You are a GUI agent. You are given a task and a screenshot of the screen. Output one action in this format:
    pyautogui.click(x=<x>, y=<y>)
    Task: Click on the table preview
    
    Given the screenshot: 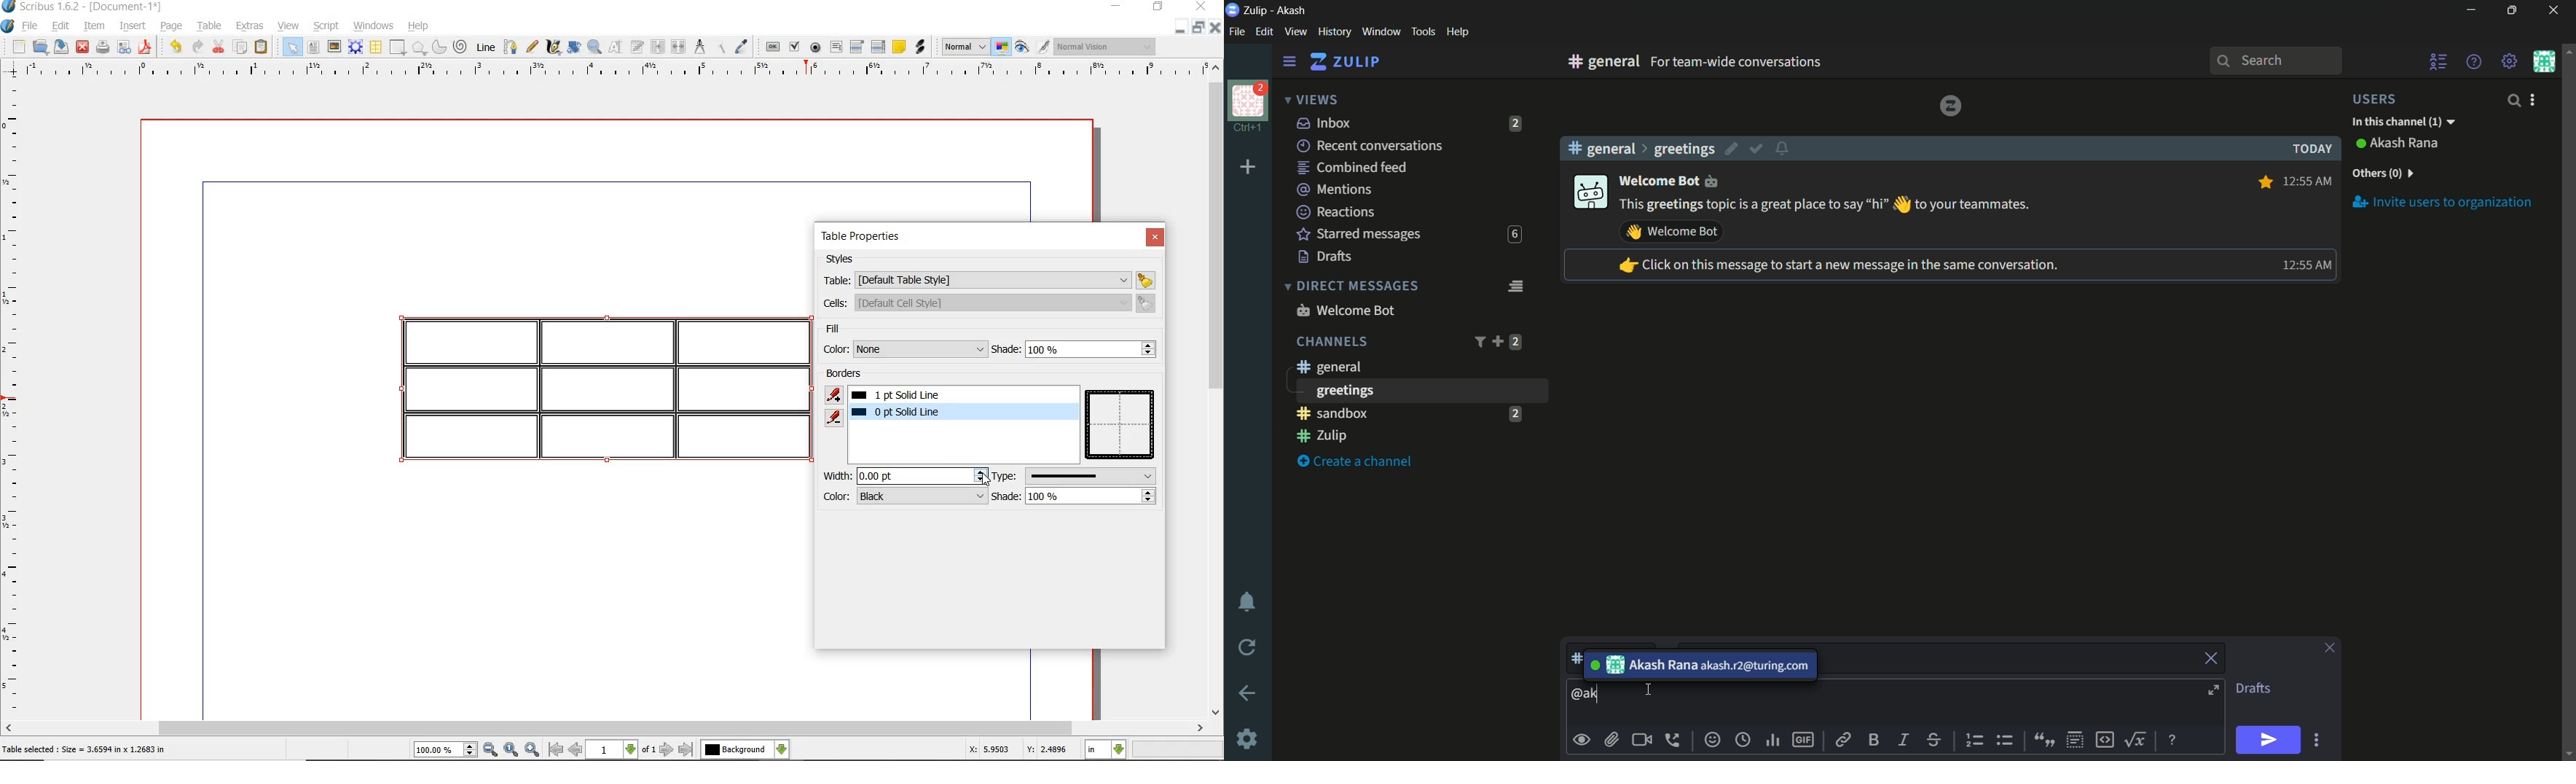 What is the action you would take?
    pyautogui.click(x=1122, y=426)
    